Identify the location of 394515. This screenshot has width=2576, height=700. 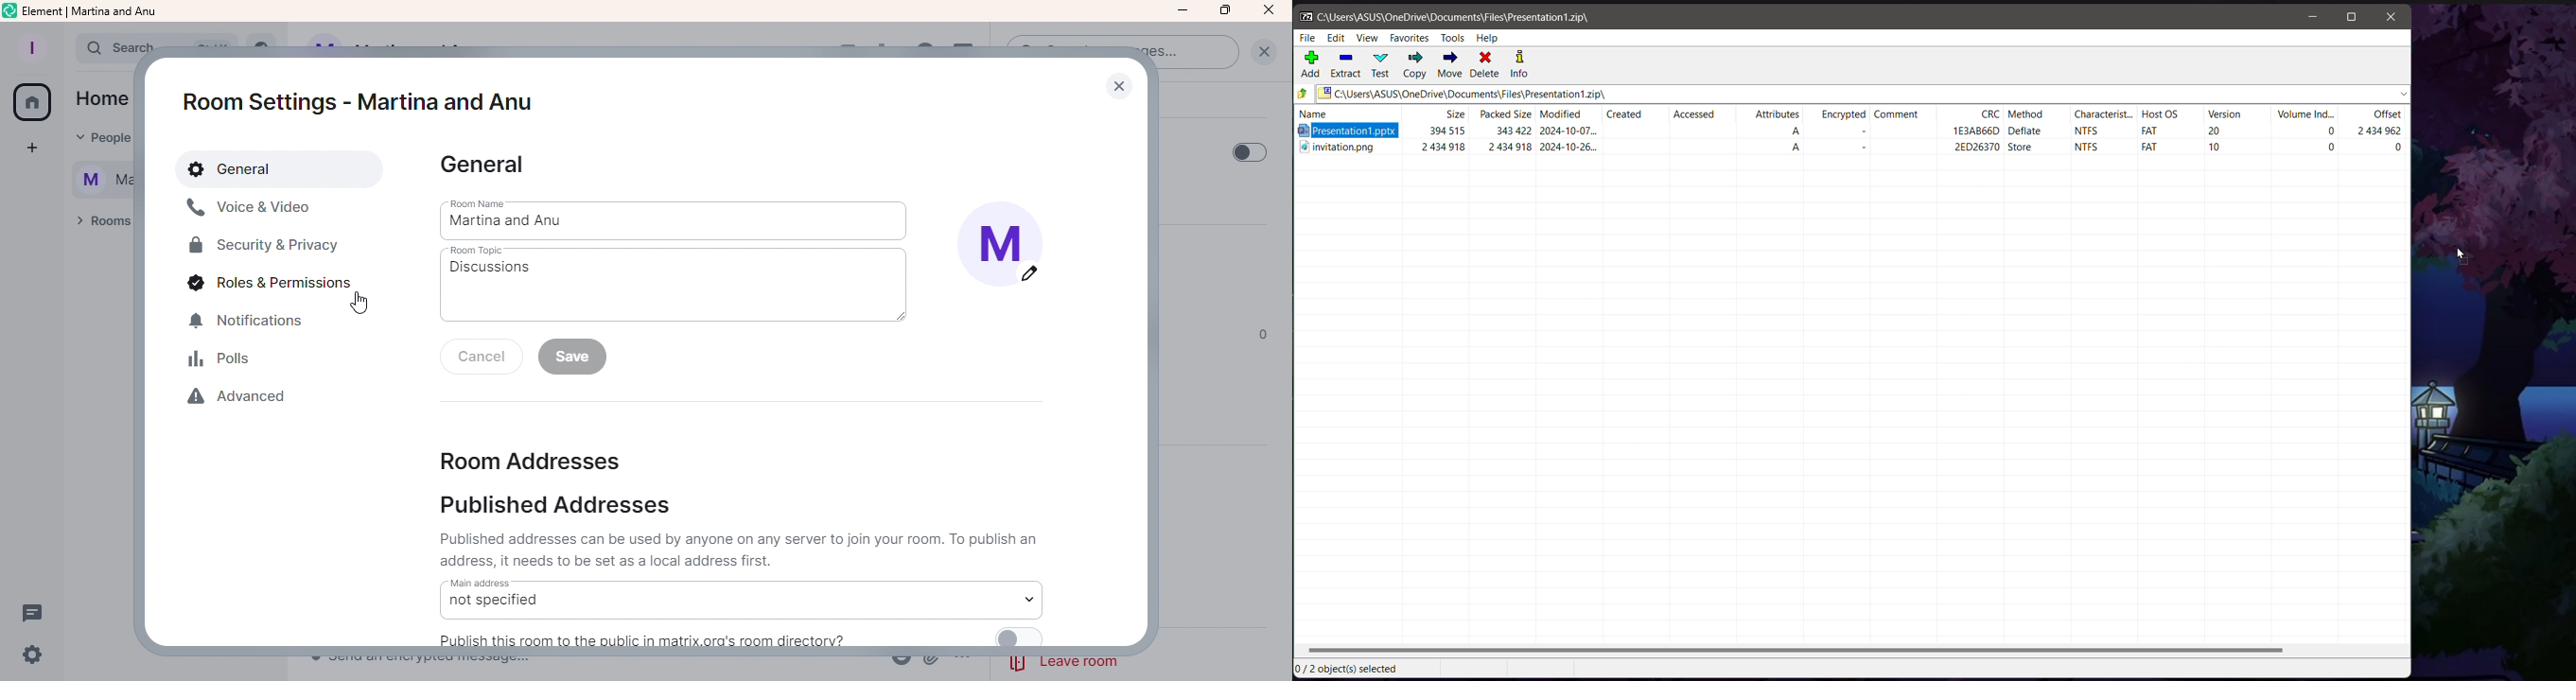
(1447, 131).